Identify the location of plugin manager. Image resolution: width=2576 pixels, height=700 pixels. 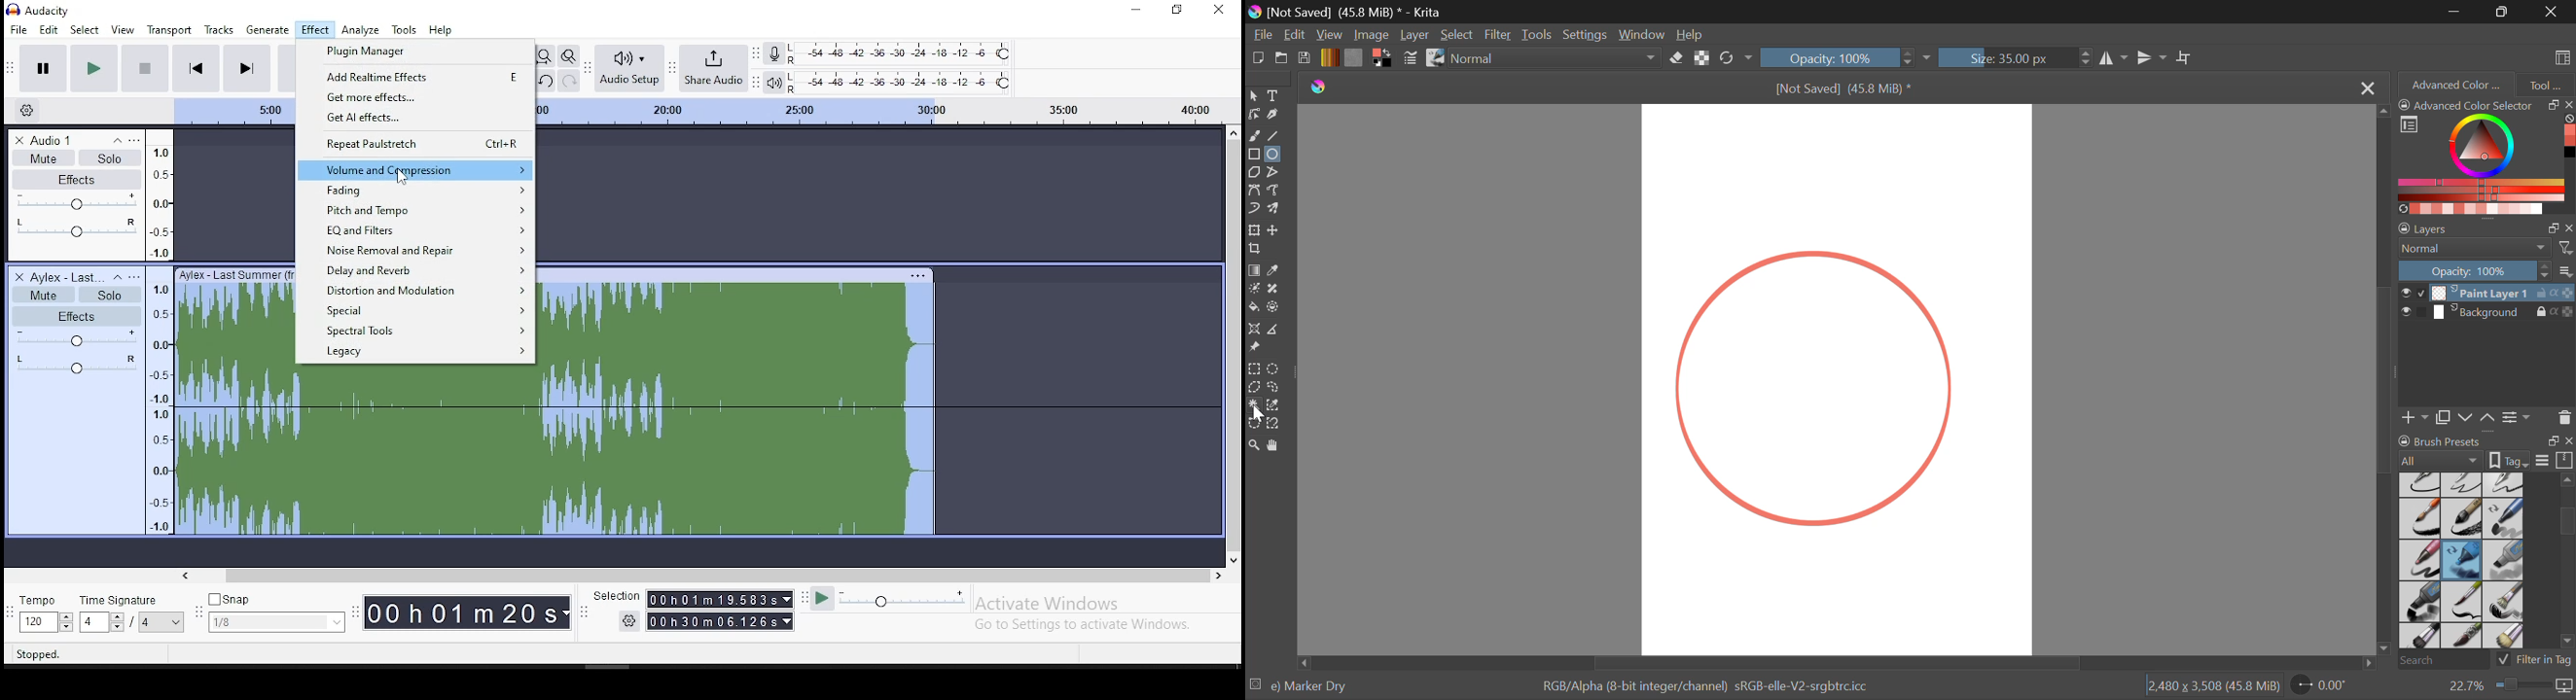
(414, 52).